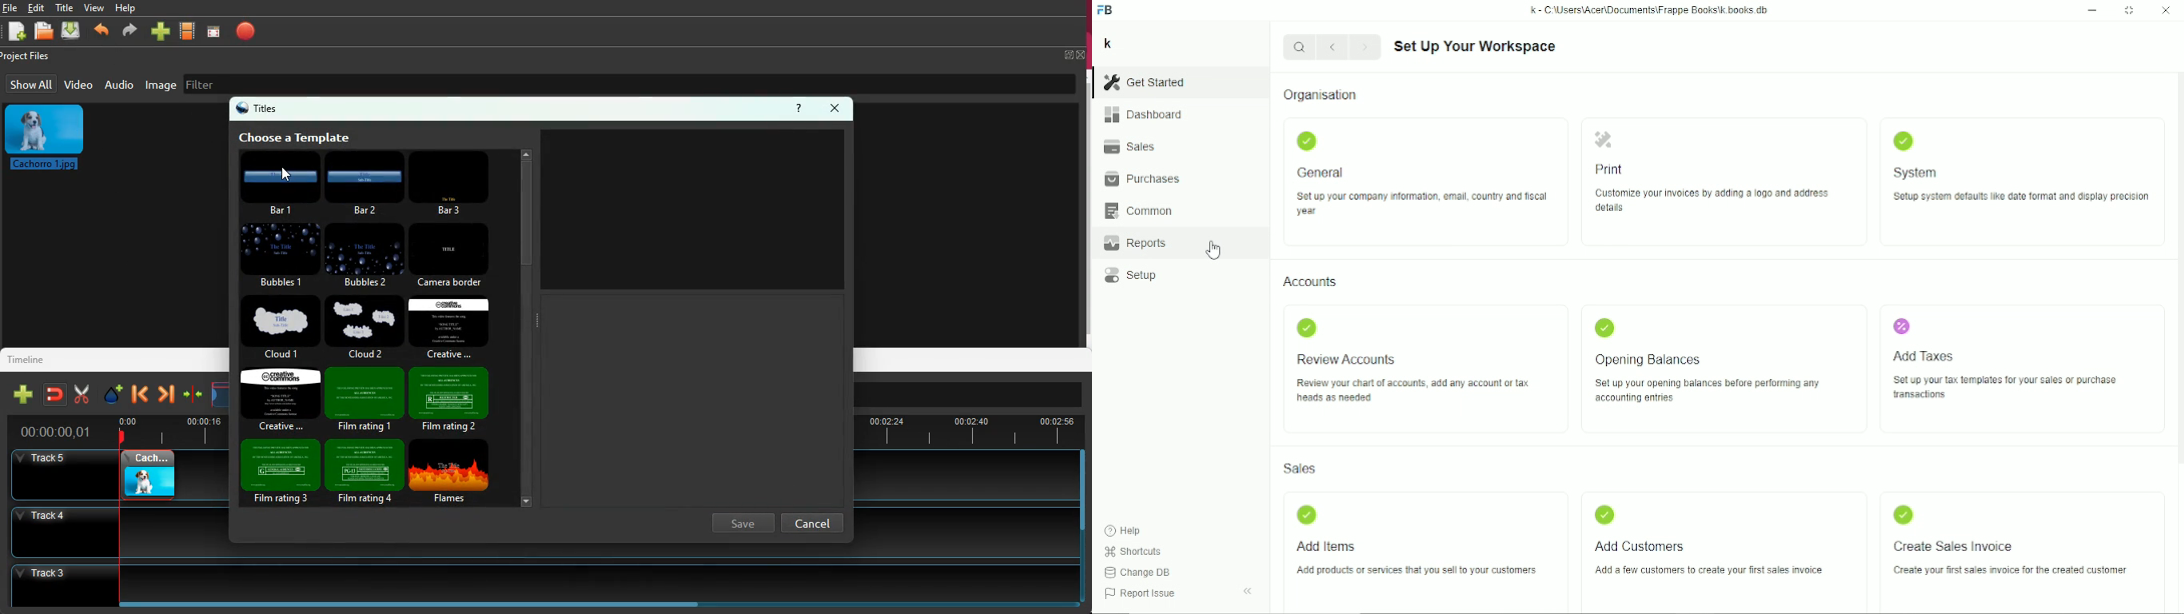  Describe the element at coordinates (1143, 114) in the screenshot. I see `Dashboard` at that location.